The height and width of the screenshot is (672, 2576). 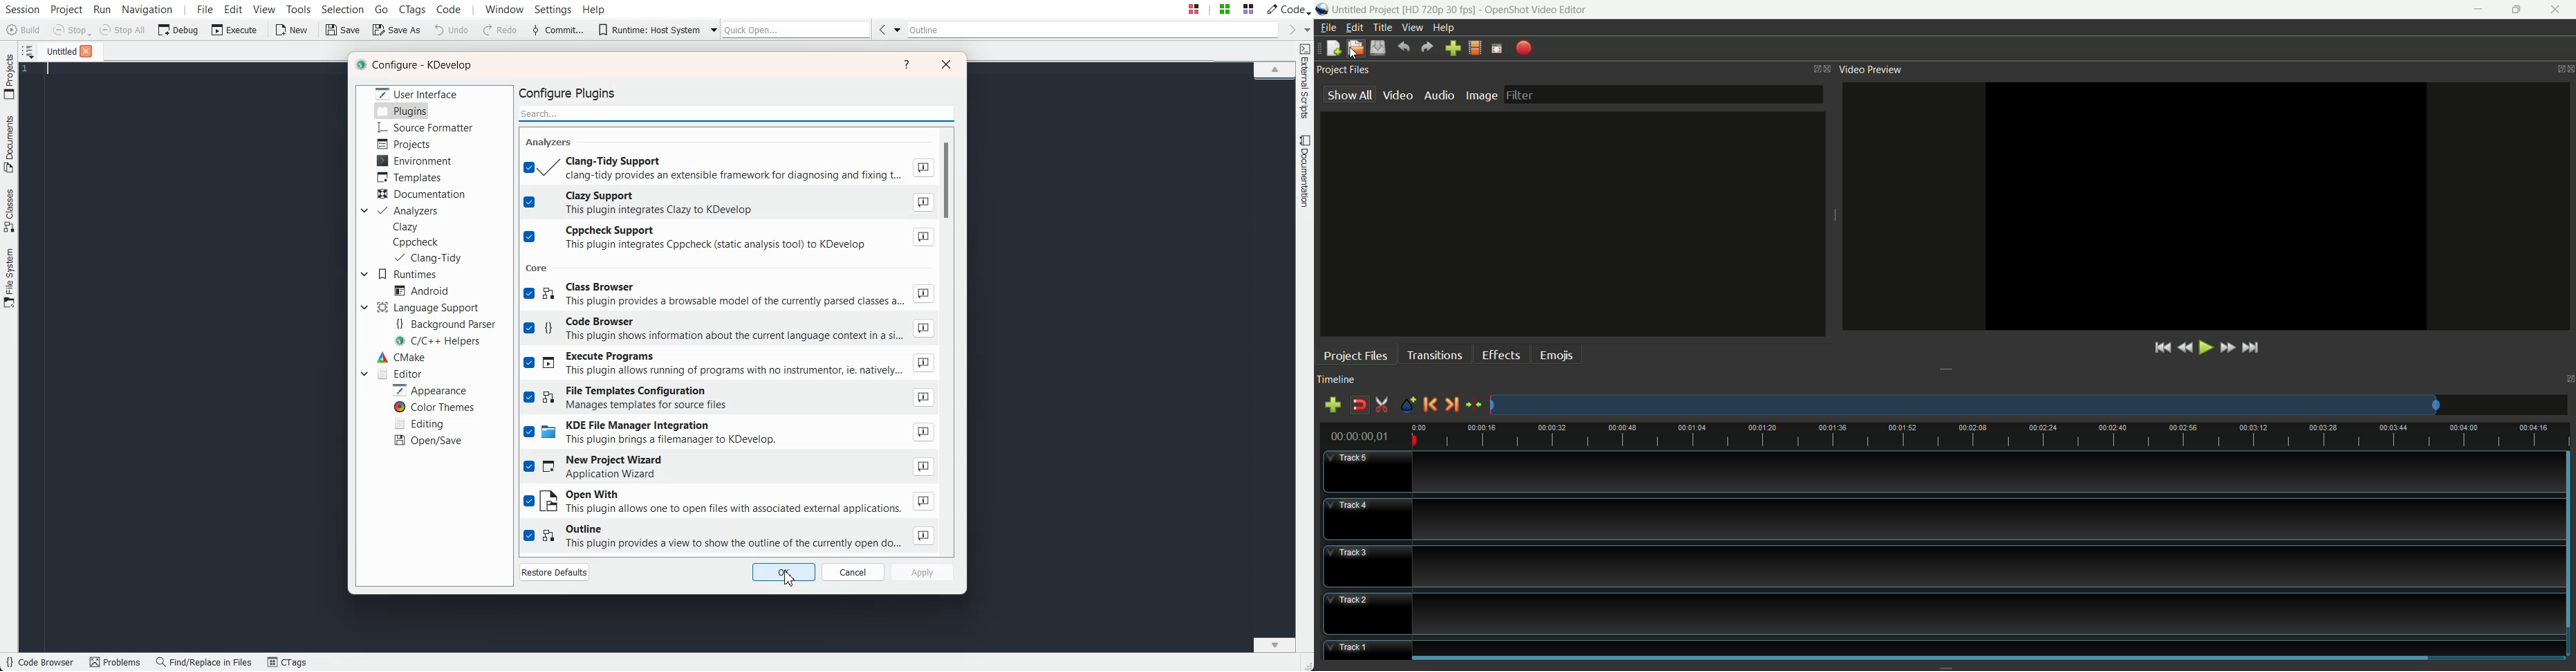 I want to click on fast forward, so click(x=2228, y=347).